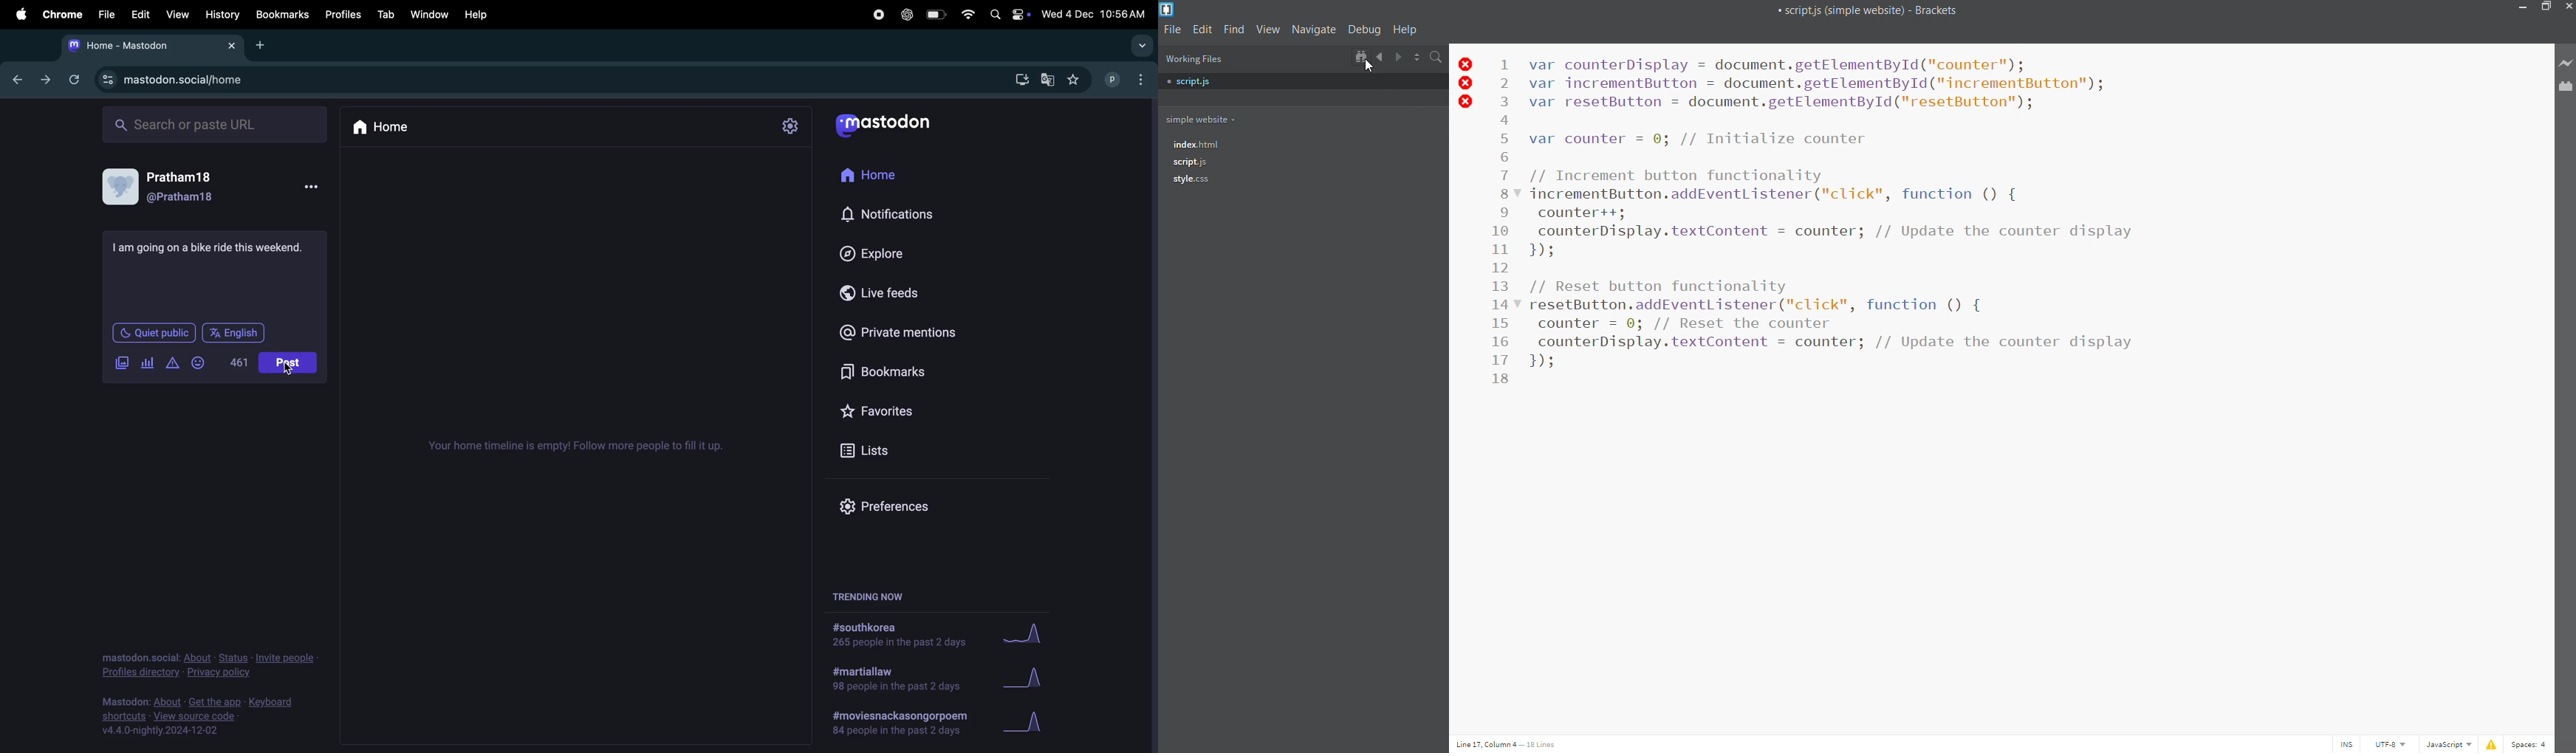 The height and width of the screenshot is (756, 2576). I want to click on User profile, so click(170, 187).